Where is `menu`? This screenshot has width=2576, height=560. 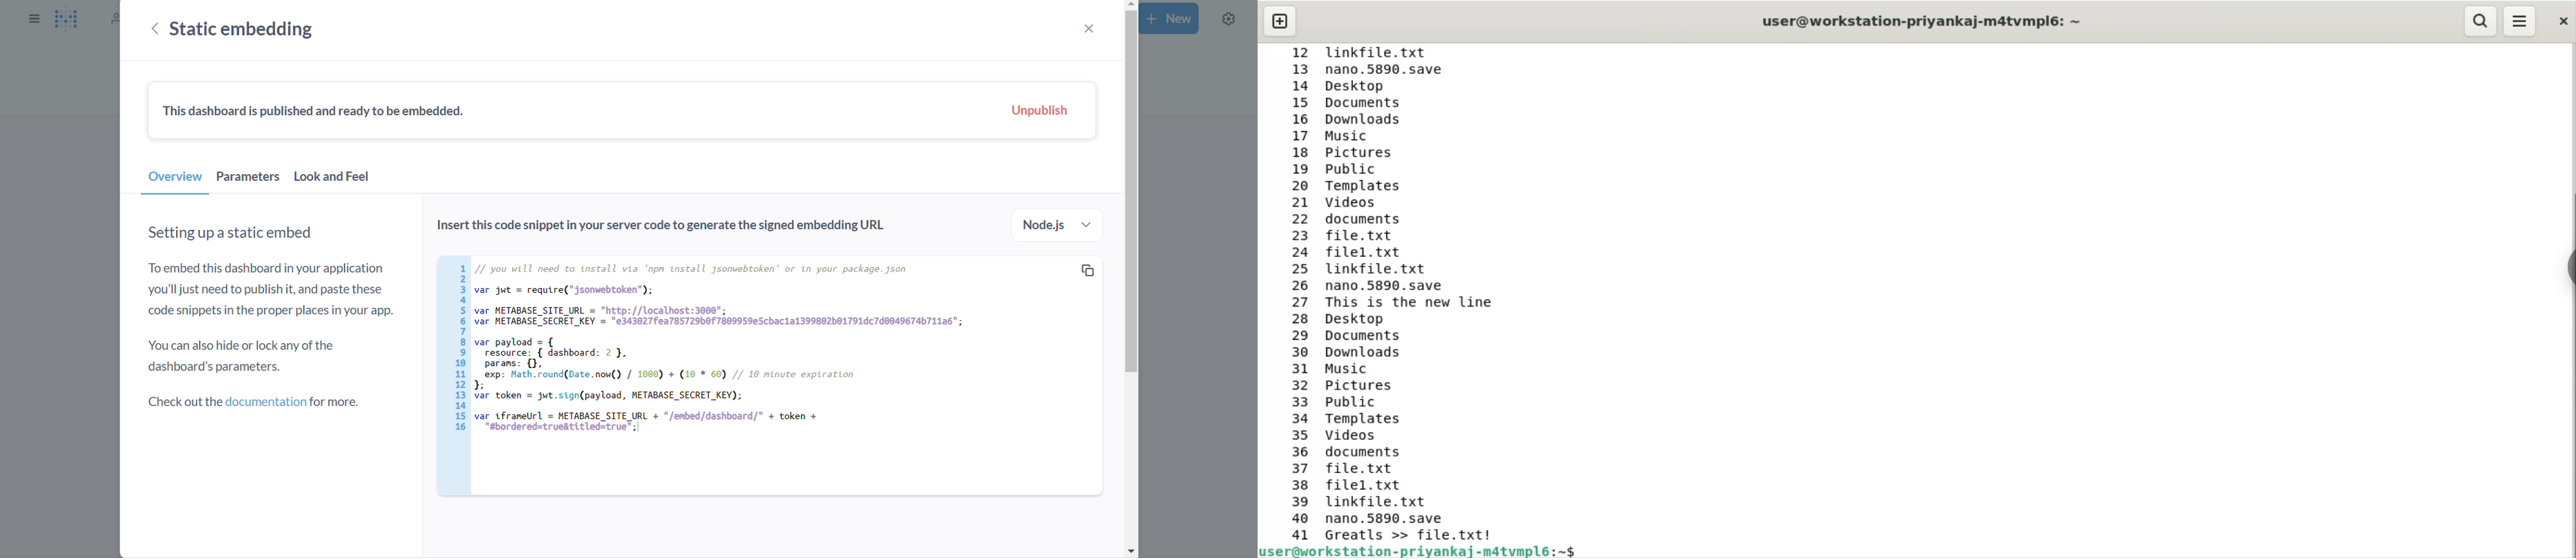 menu is located at coordinates (2519, 21).